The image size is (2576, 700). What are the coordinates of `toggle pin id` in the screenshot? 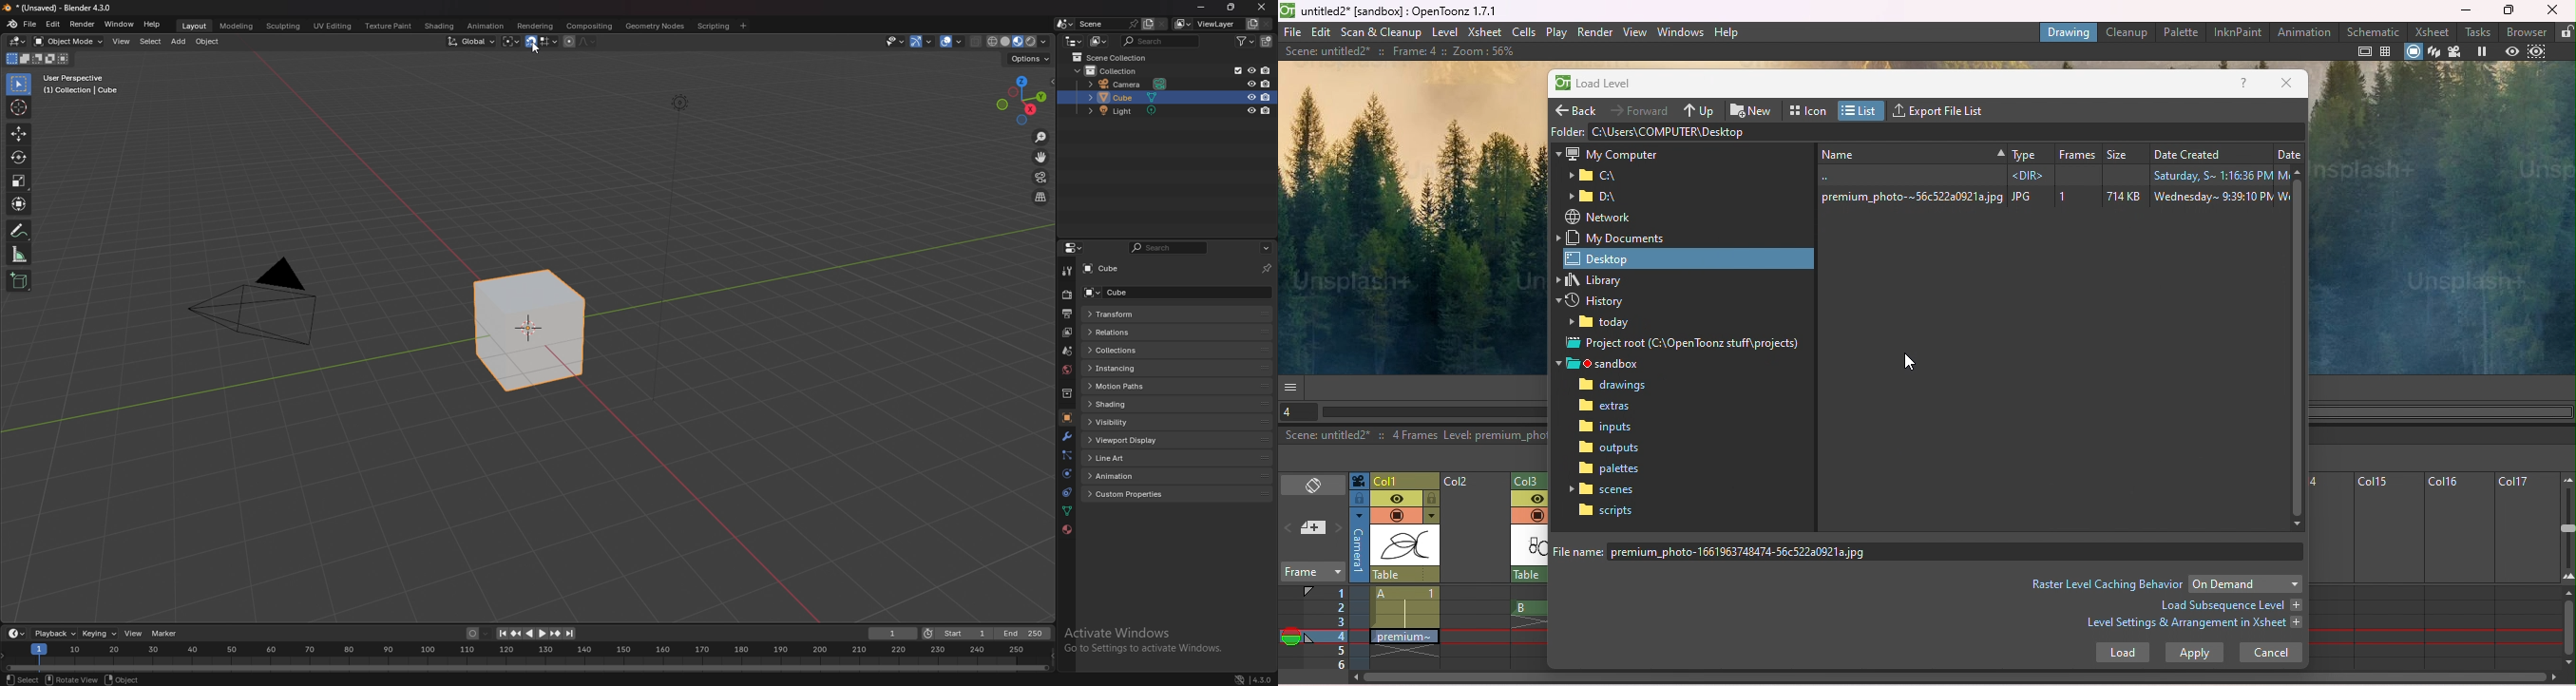 It's located at (1268, 266).